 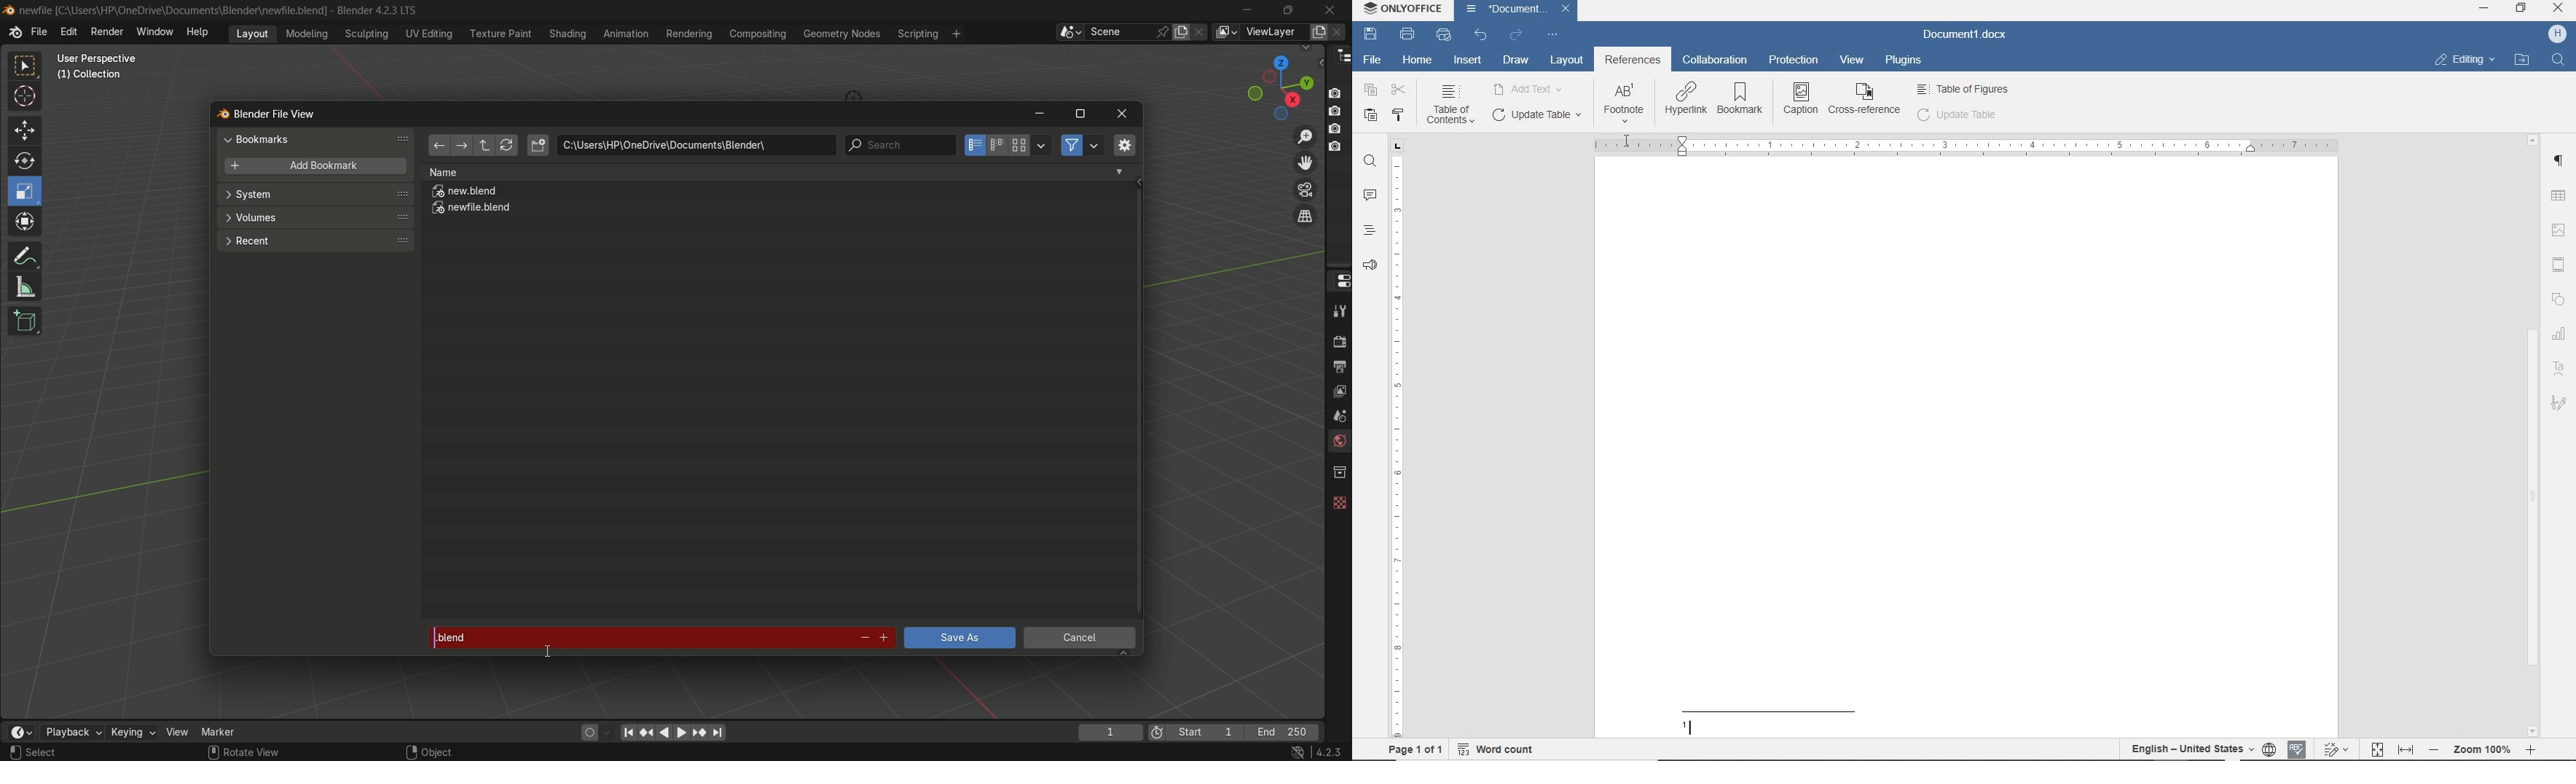 I want to click on home, so click(x=1416, y=61).